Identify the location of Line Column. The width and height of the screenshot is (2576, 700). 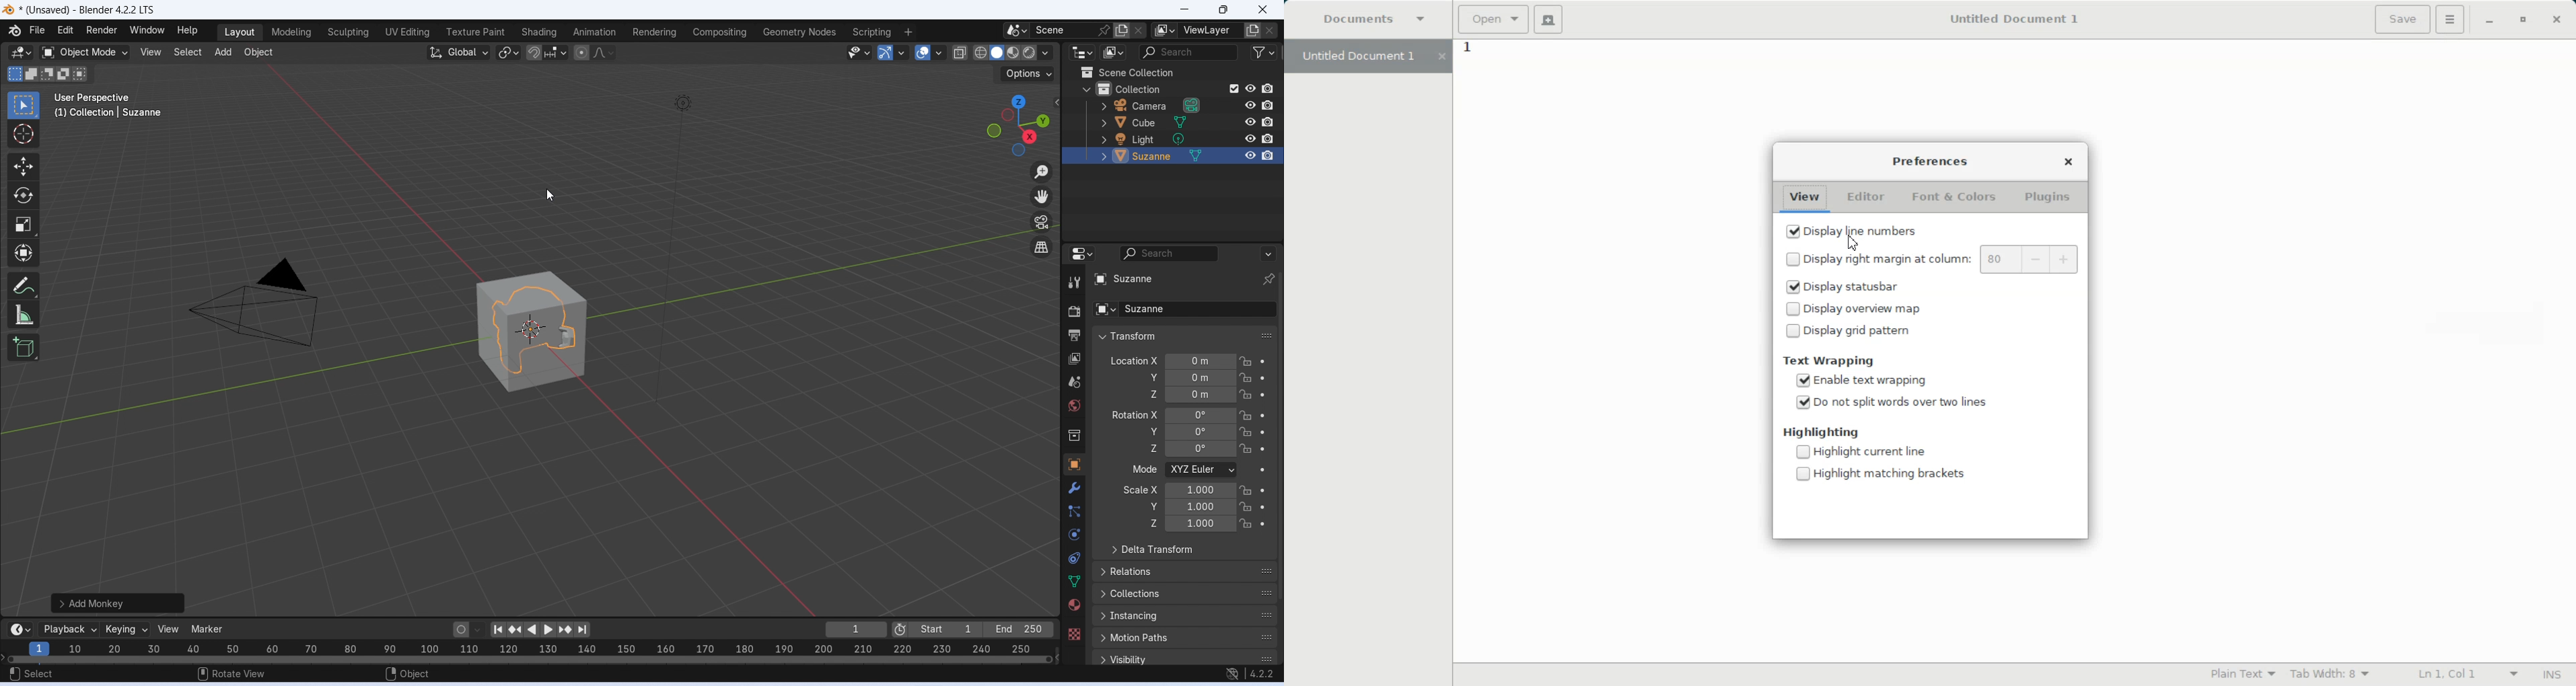
(2460, 675).